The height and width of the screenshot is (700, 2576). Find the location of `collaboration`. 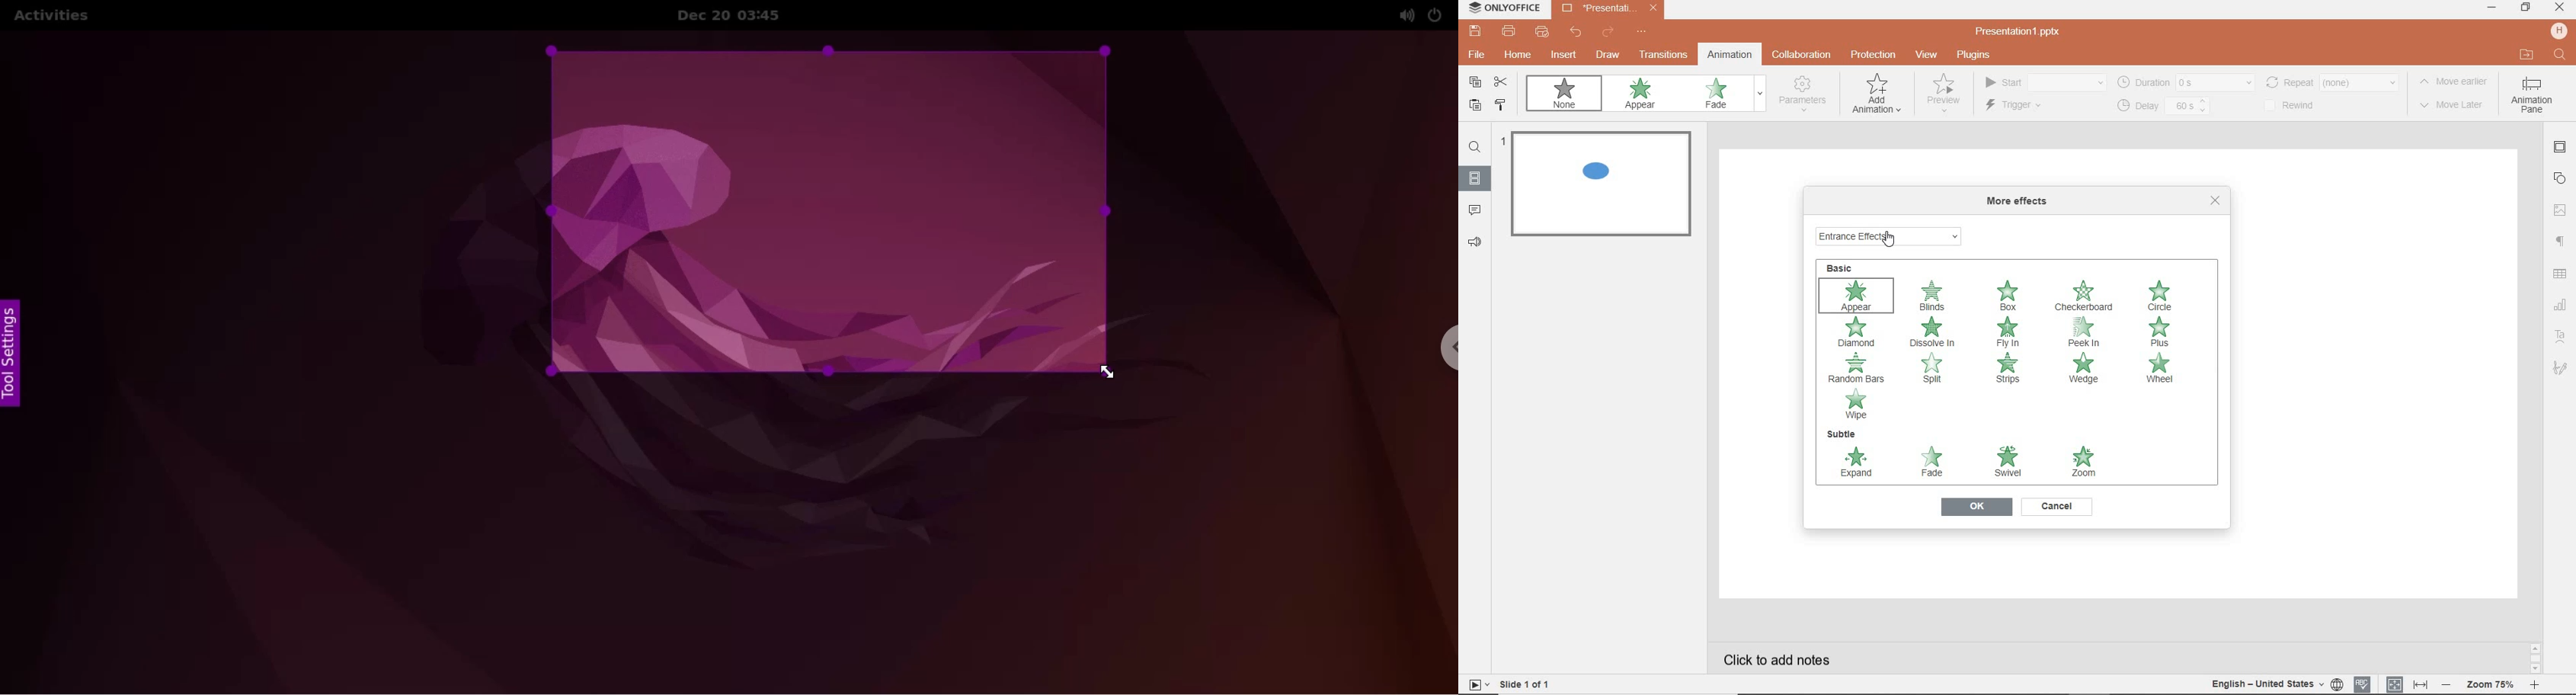

collaboration is located at coordinates (1803, 55).